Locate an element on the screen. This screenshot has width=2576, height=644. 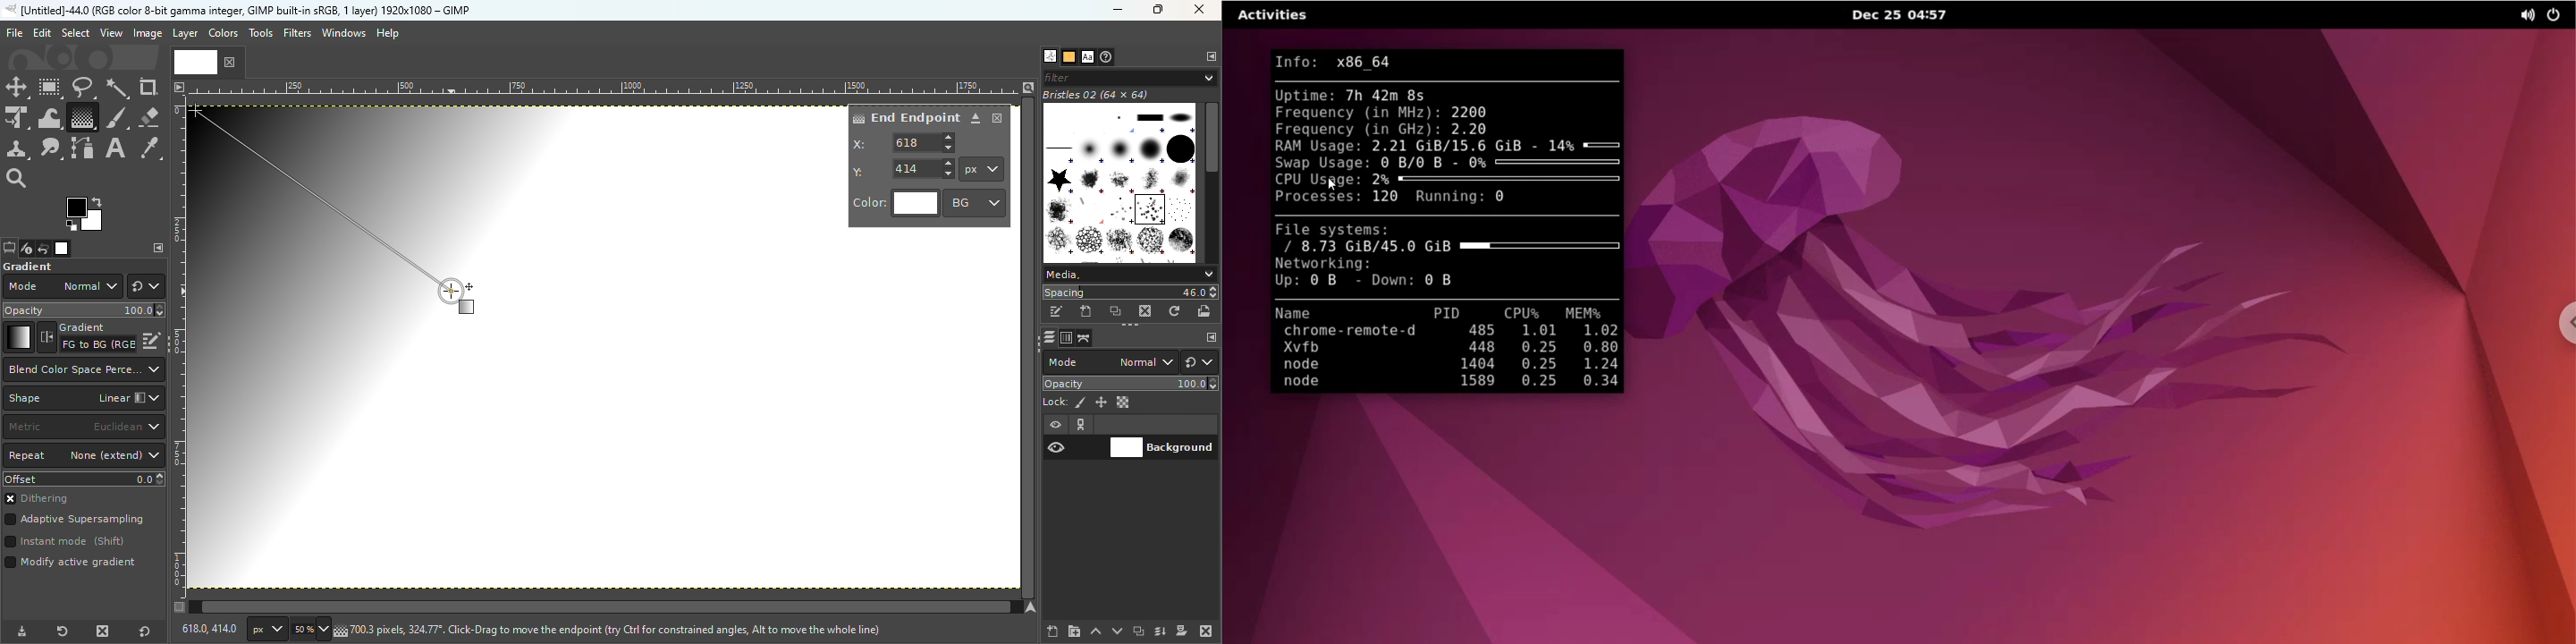
Detach dilog from is located at coordinates (976, 119).